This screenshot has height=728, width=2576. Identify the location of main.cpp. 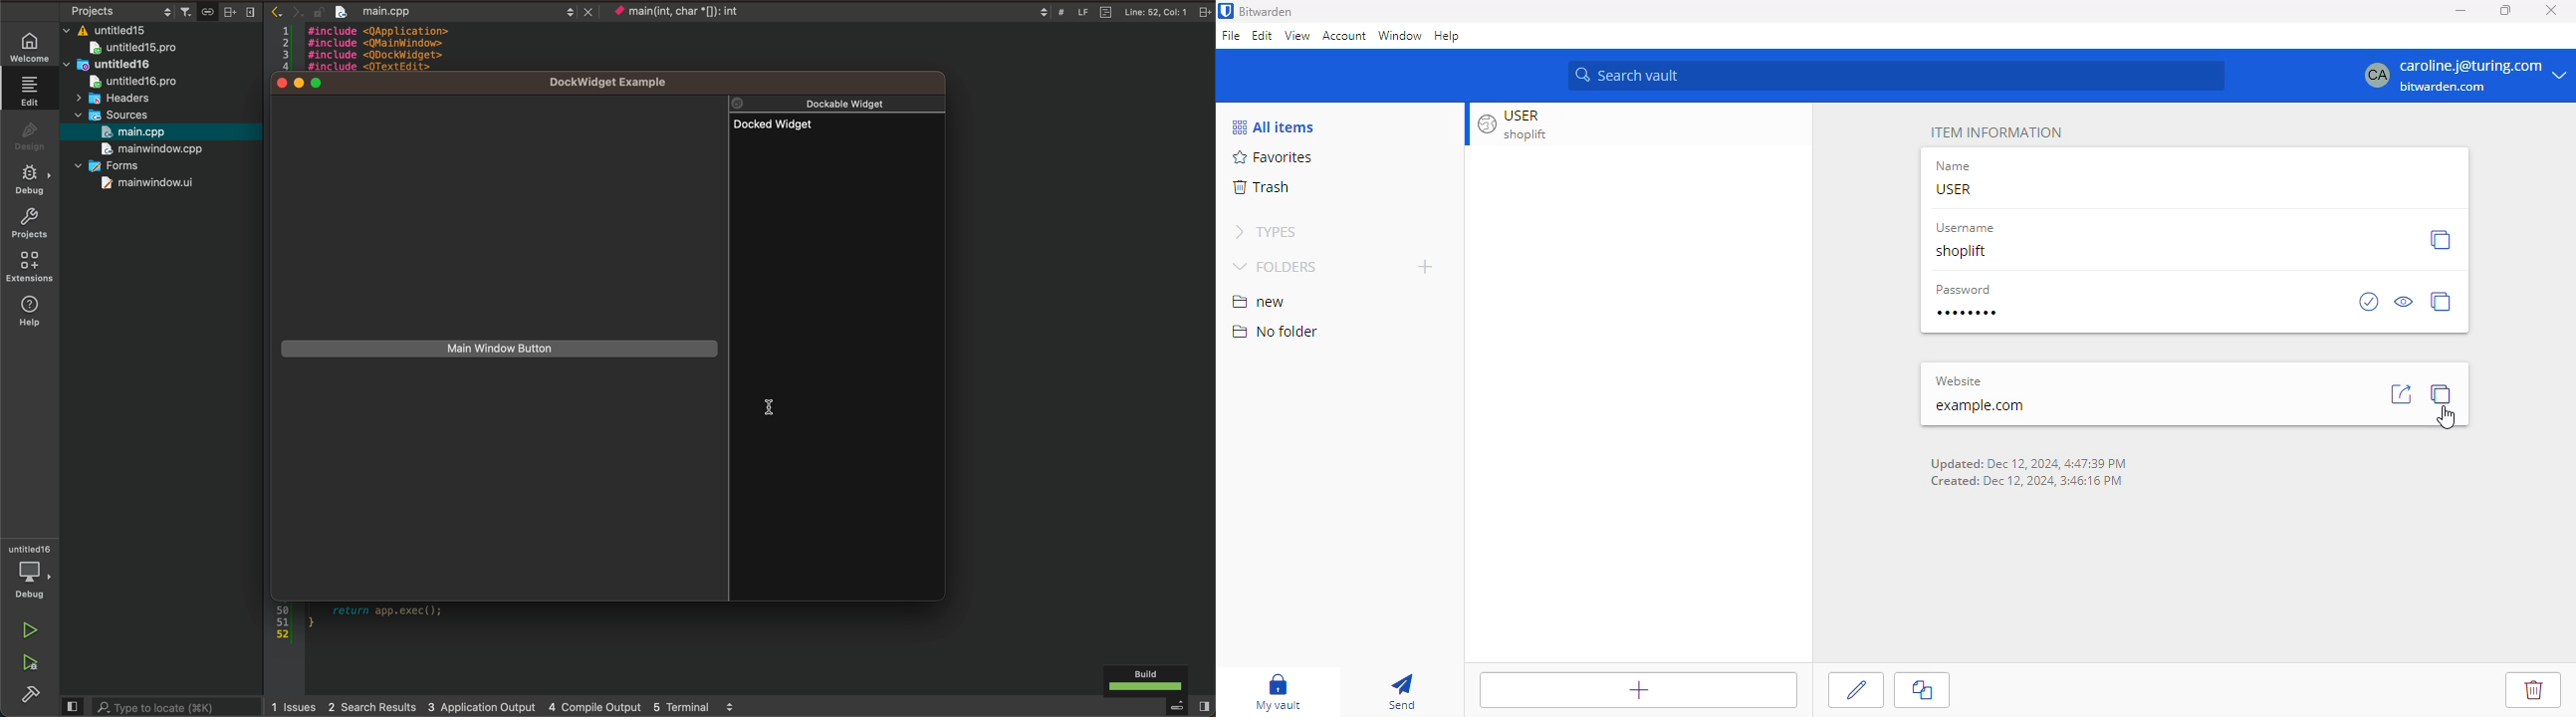
(140, 130).